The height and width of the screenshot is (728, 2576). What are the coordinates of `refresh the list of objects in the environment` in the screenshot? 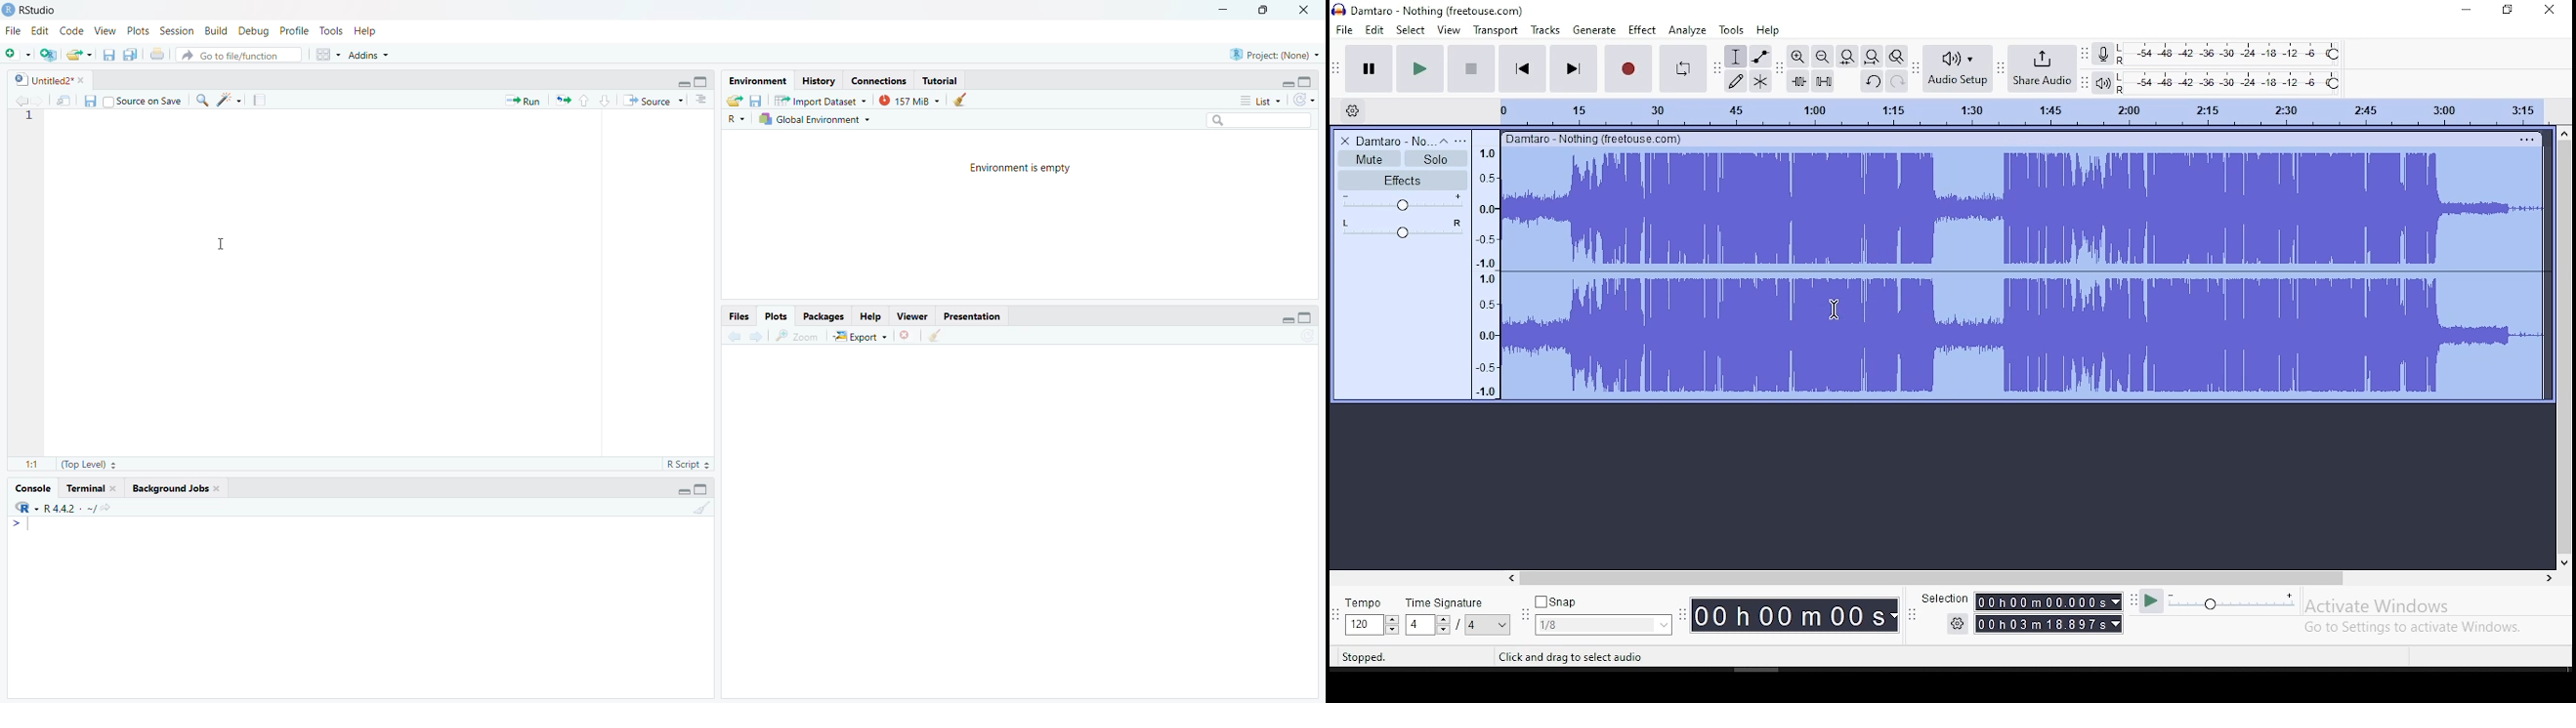 It's located at (1307, 100).